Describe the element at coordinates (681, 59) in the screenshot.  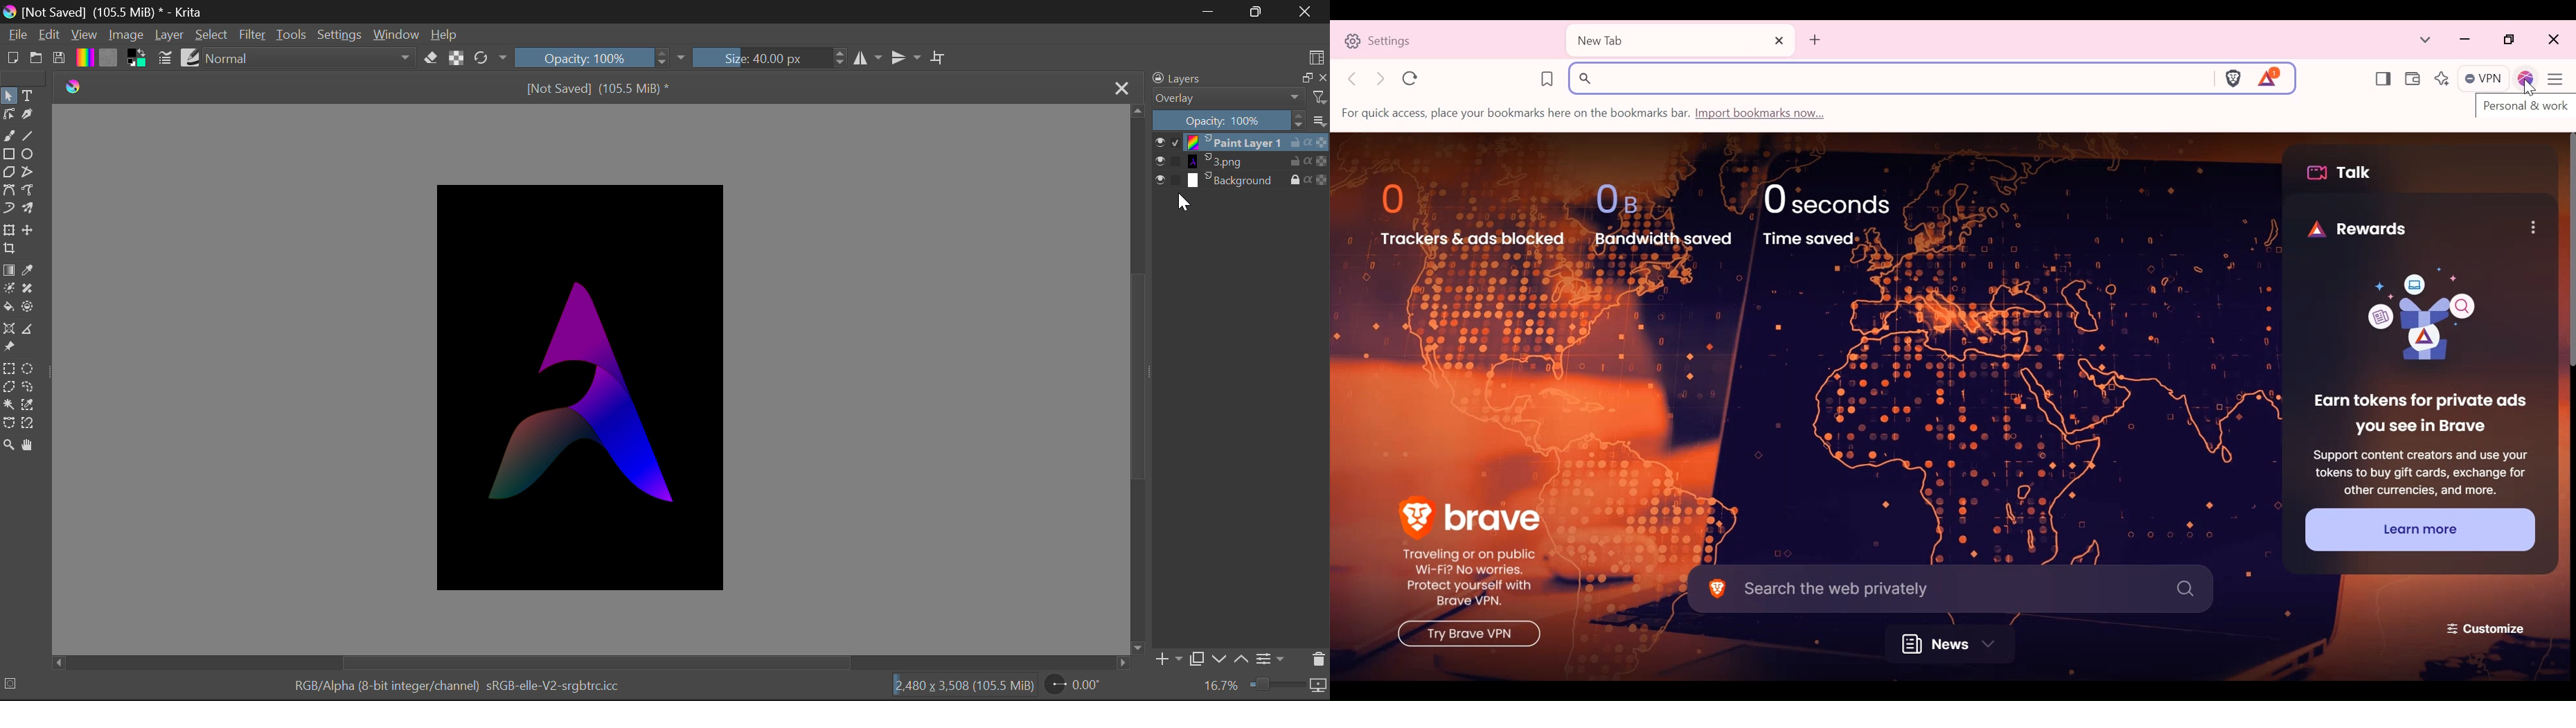
I see `expand` at that location.